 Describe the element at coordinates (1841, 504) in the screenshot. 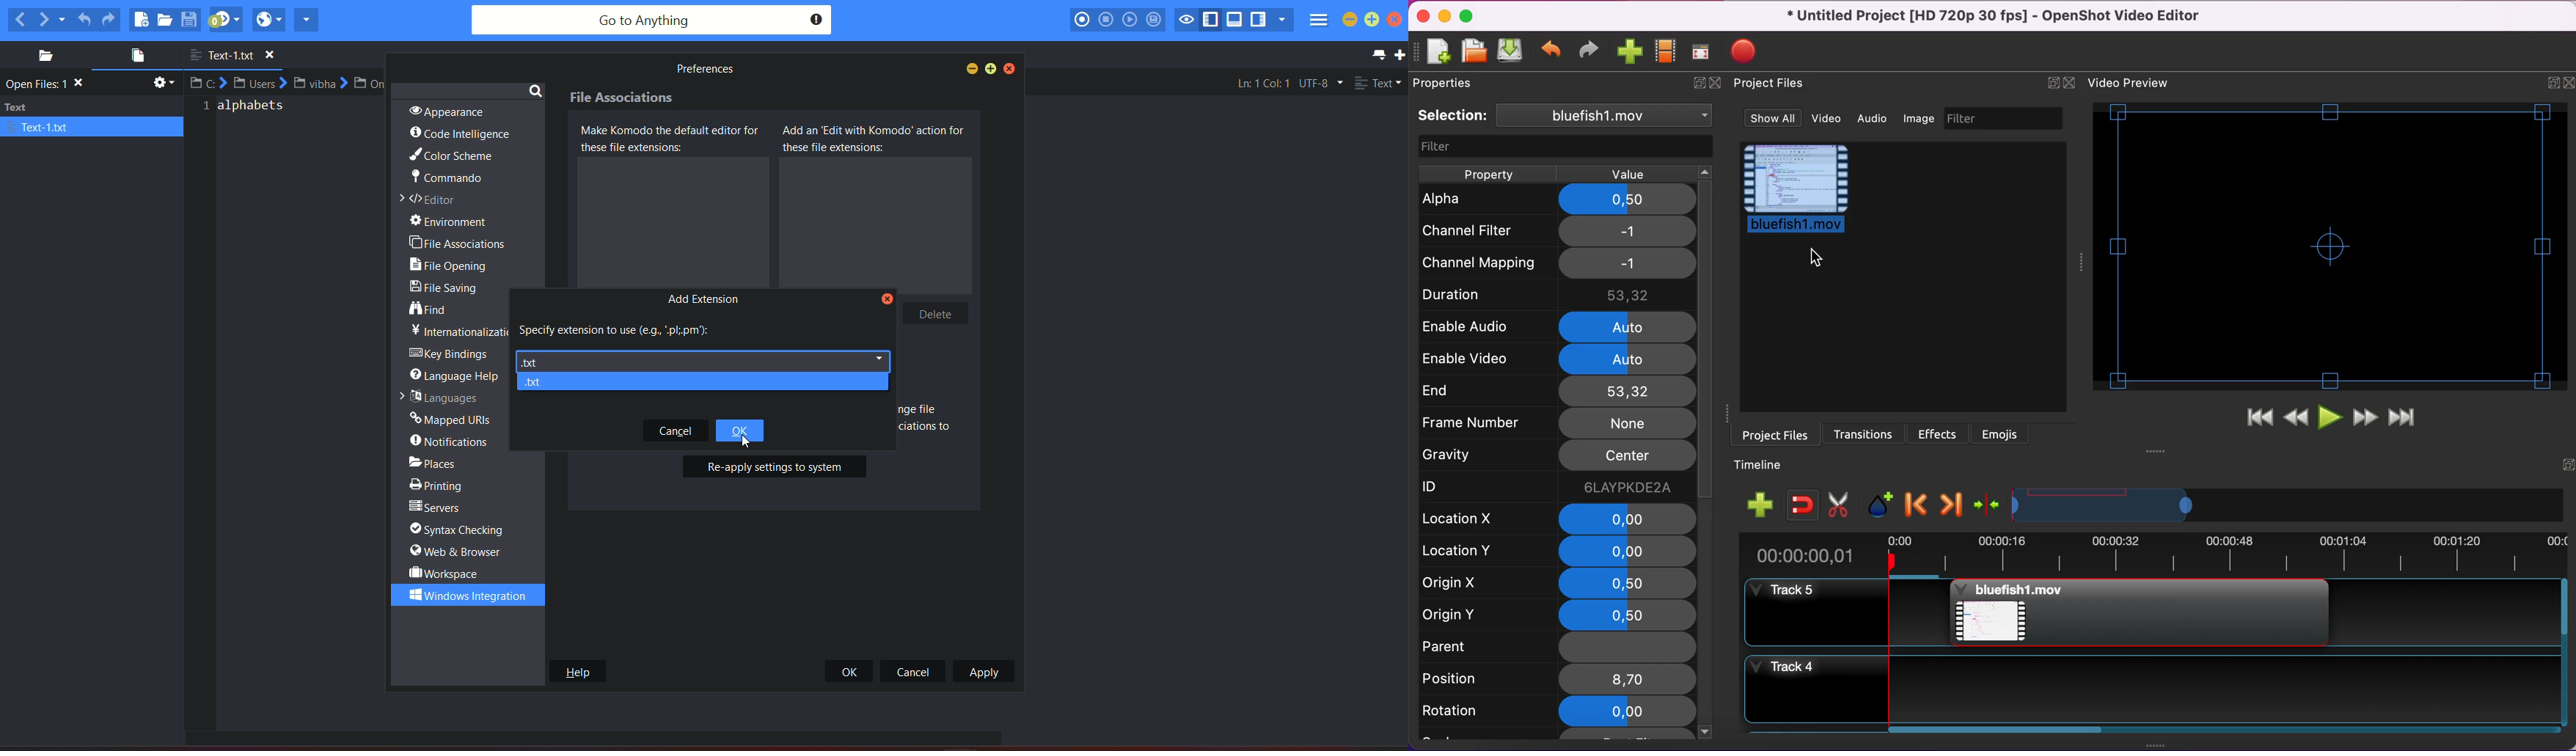

I see `cut` at that location.